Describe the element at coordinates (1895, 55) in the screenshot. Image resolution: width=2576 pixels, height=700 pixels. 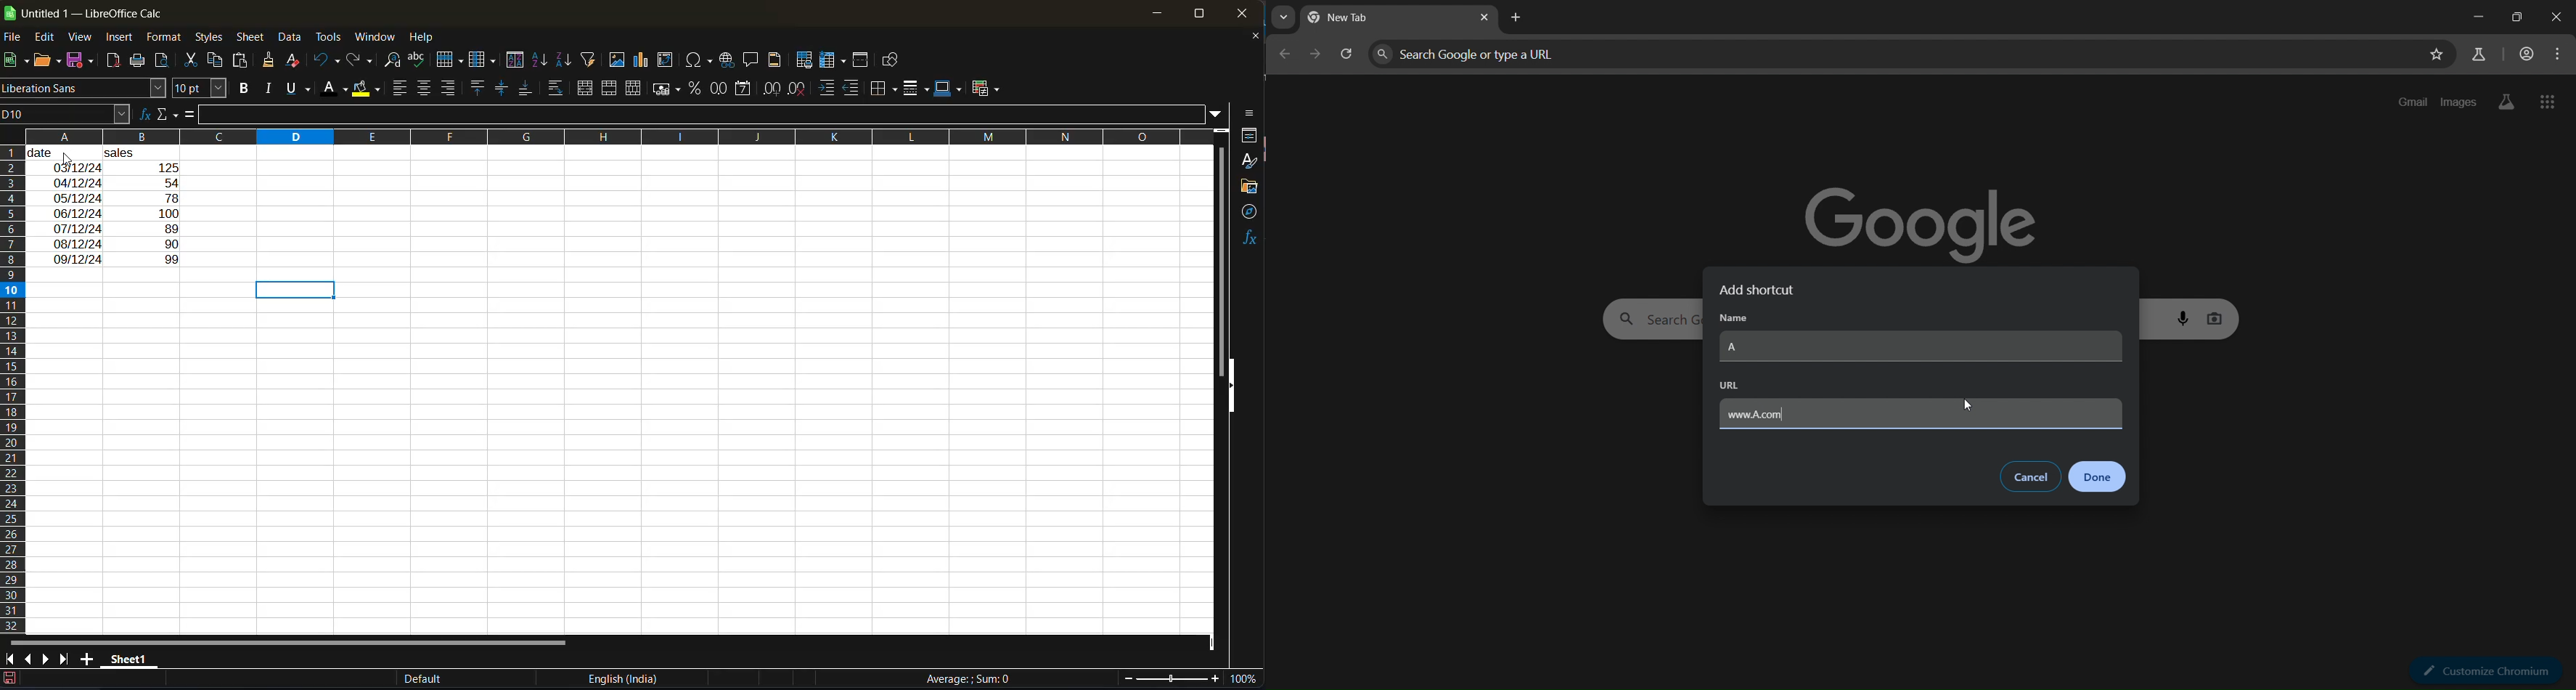
I see `search google or type a URL` at that location.